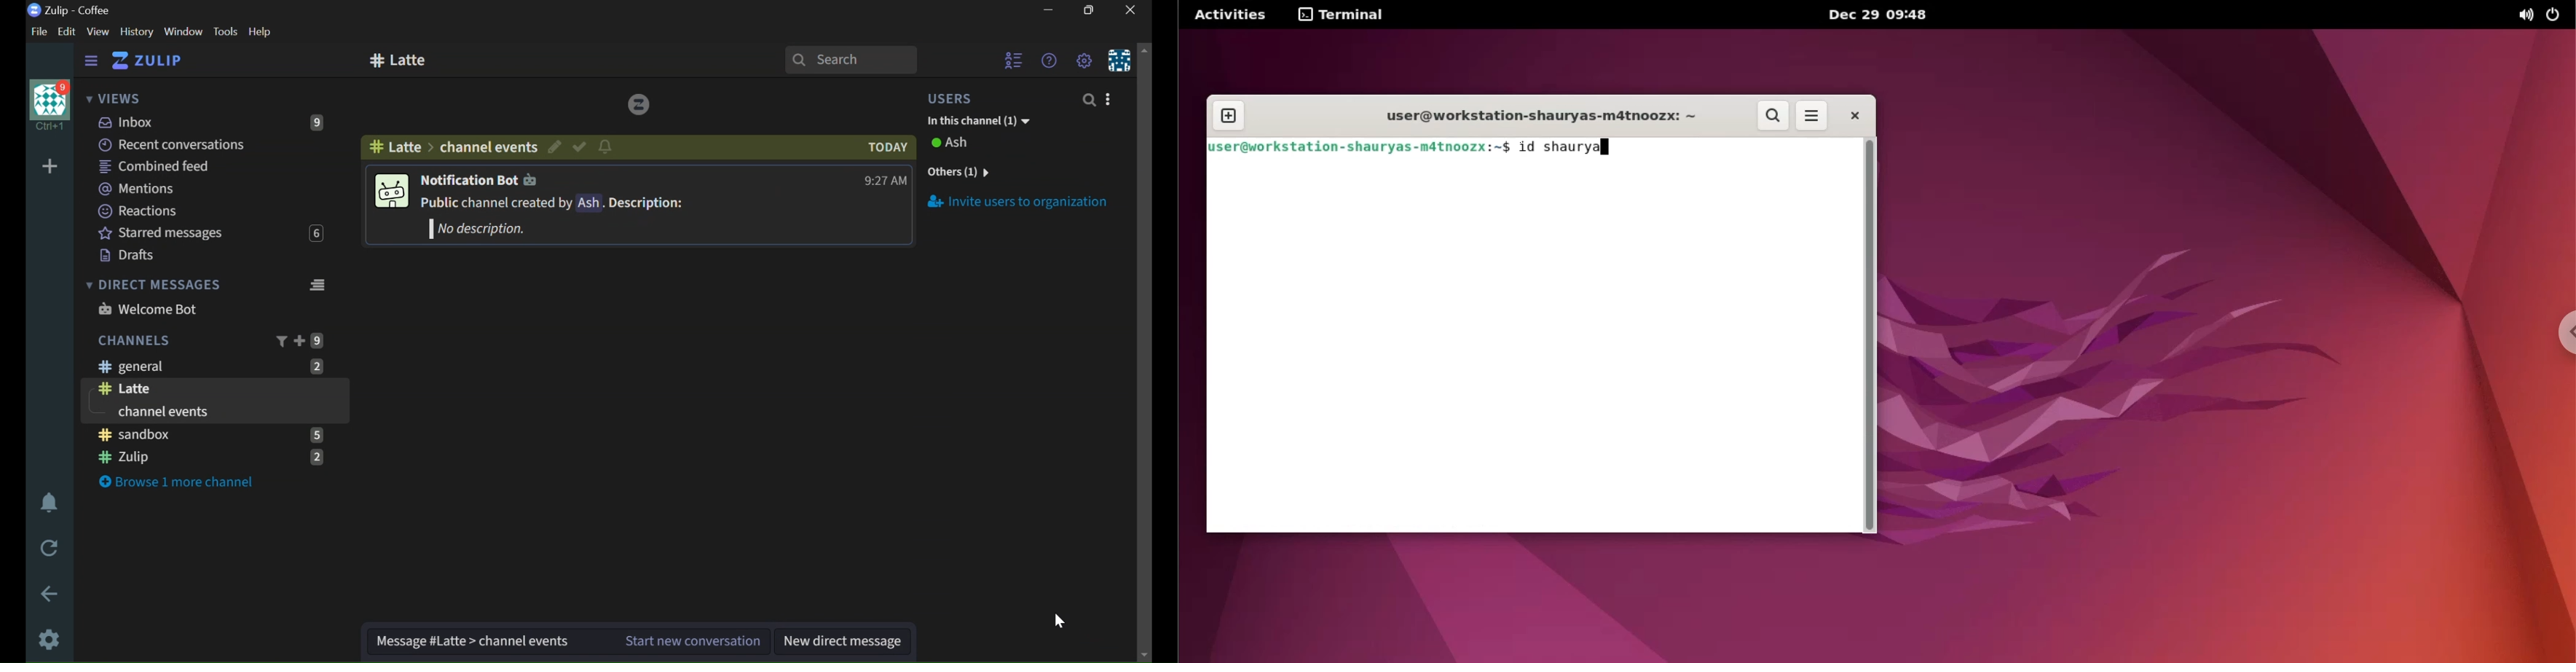 The width and height of the screenshot is (2576, 672). I want to click on FILTER CHANNEL, so click(284, 341).